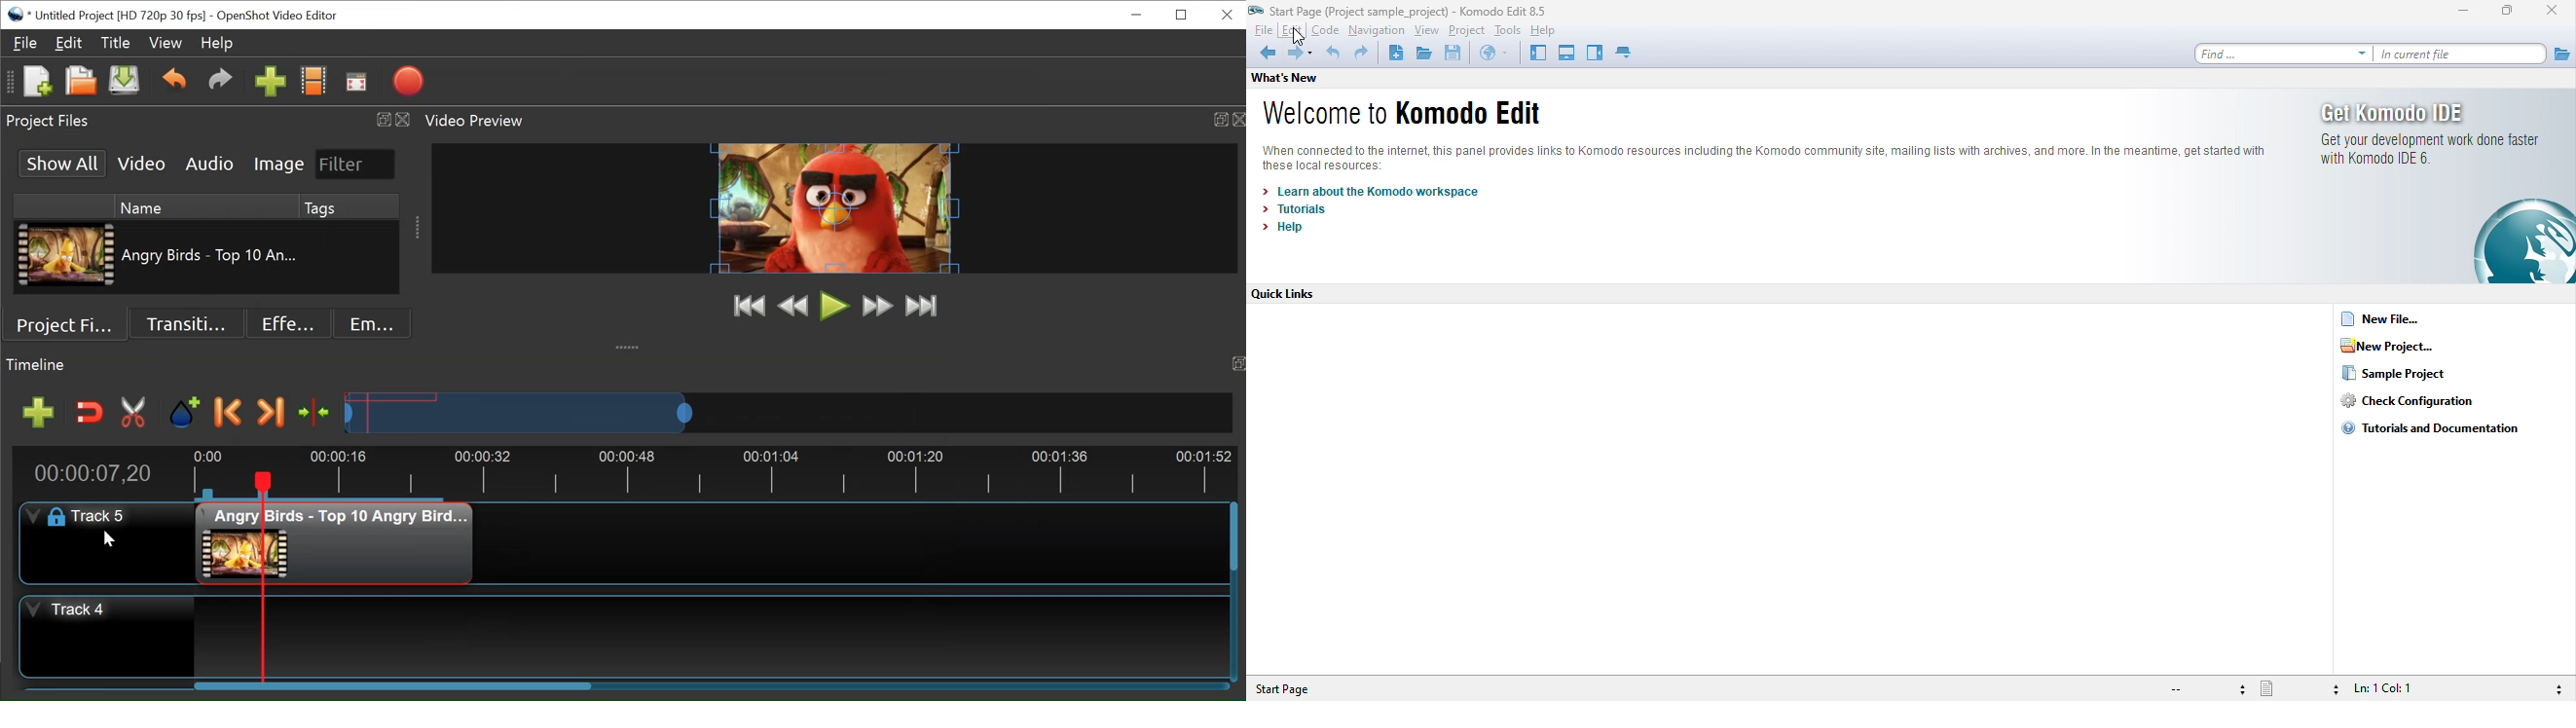 This screenshot has height=728, width=2576. What do you see at coordinates (1232, 536) in the screenshot?
I see `Vertical Scroll bar` at bounding box center [1232, 536].